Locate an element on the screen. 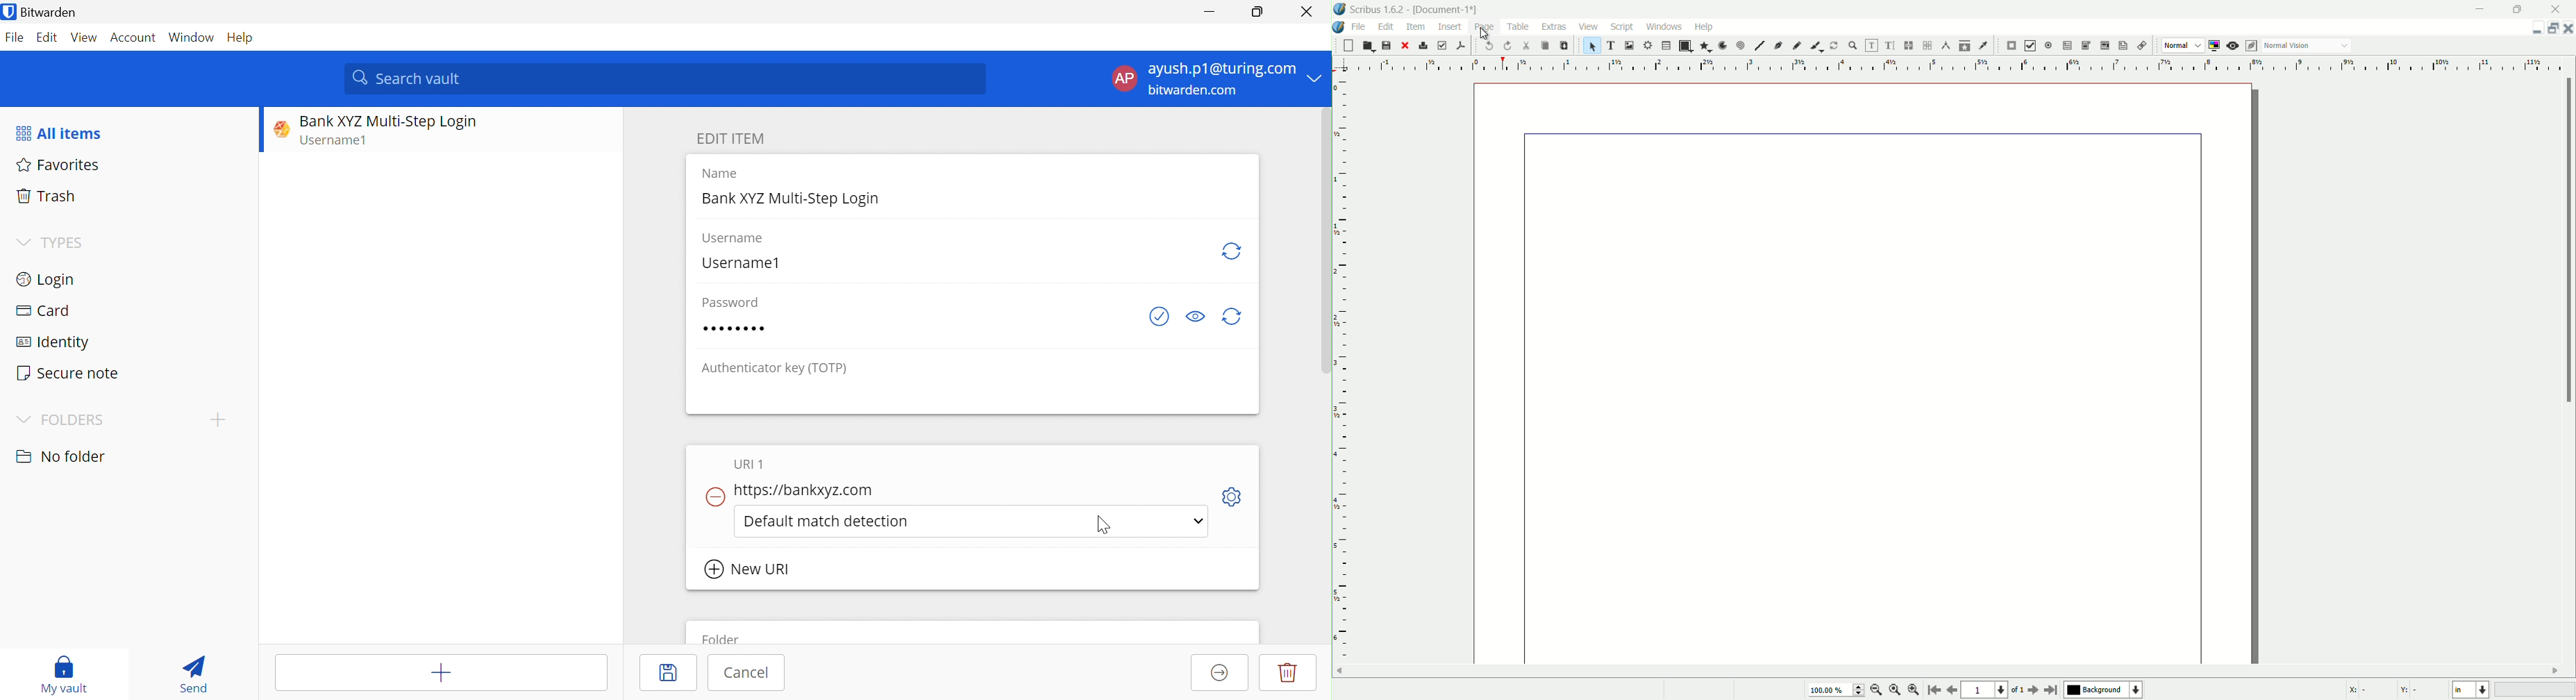 The height and width of the screenshot is (700, 2576). Username1 is located at coordinates (739, 264).